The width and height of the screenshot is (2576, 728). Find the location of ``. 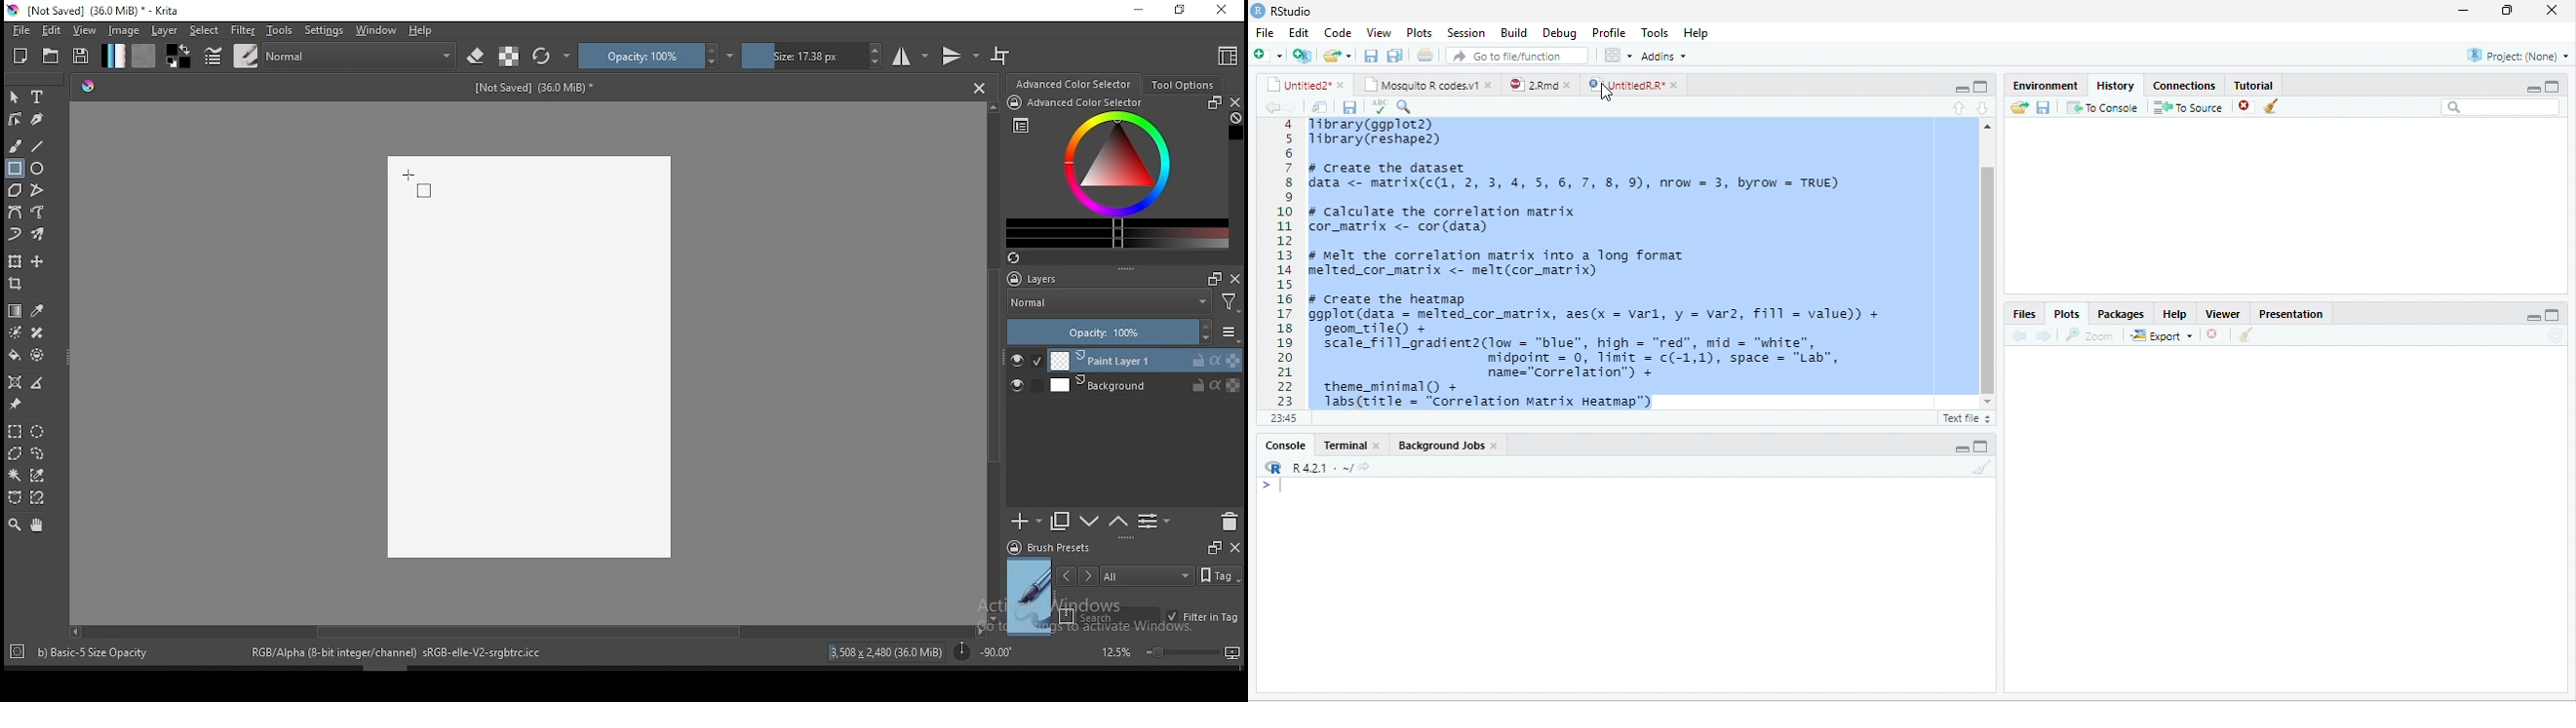

 is located at coordinates (1989, 106).